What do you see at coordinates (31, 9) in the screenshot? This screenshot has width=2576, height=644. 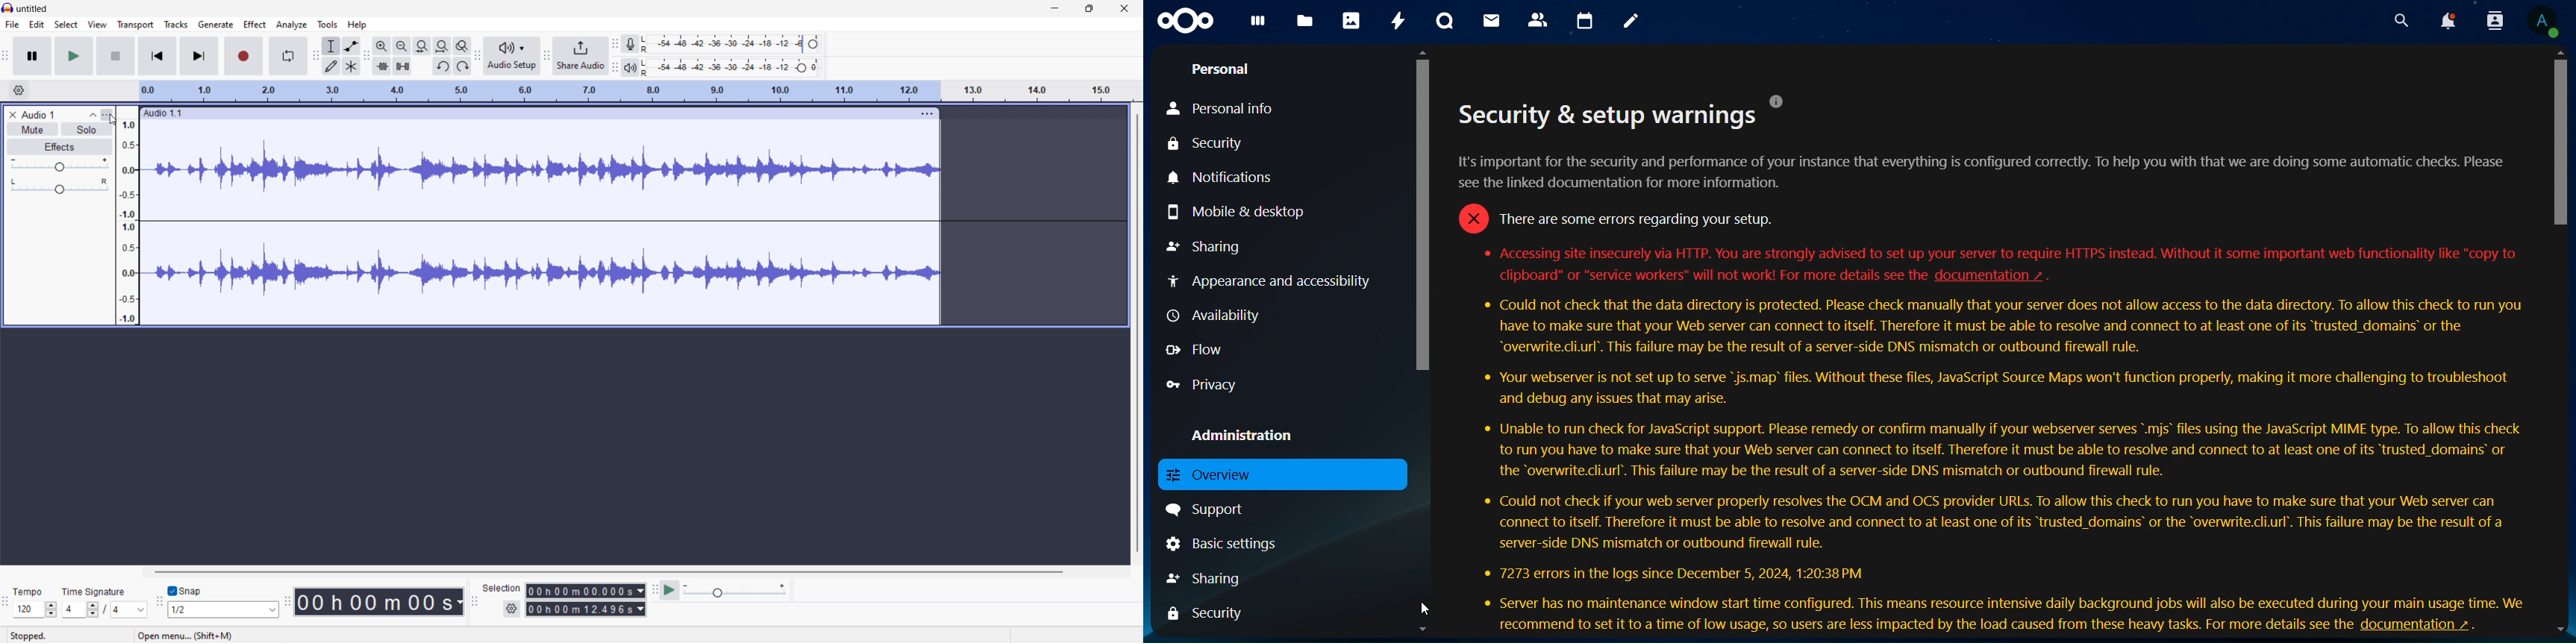 I see `untitled` at bounding box center [31, 9].